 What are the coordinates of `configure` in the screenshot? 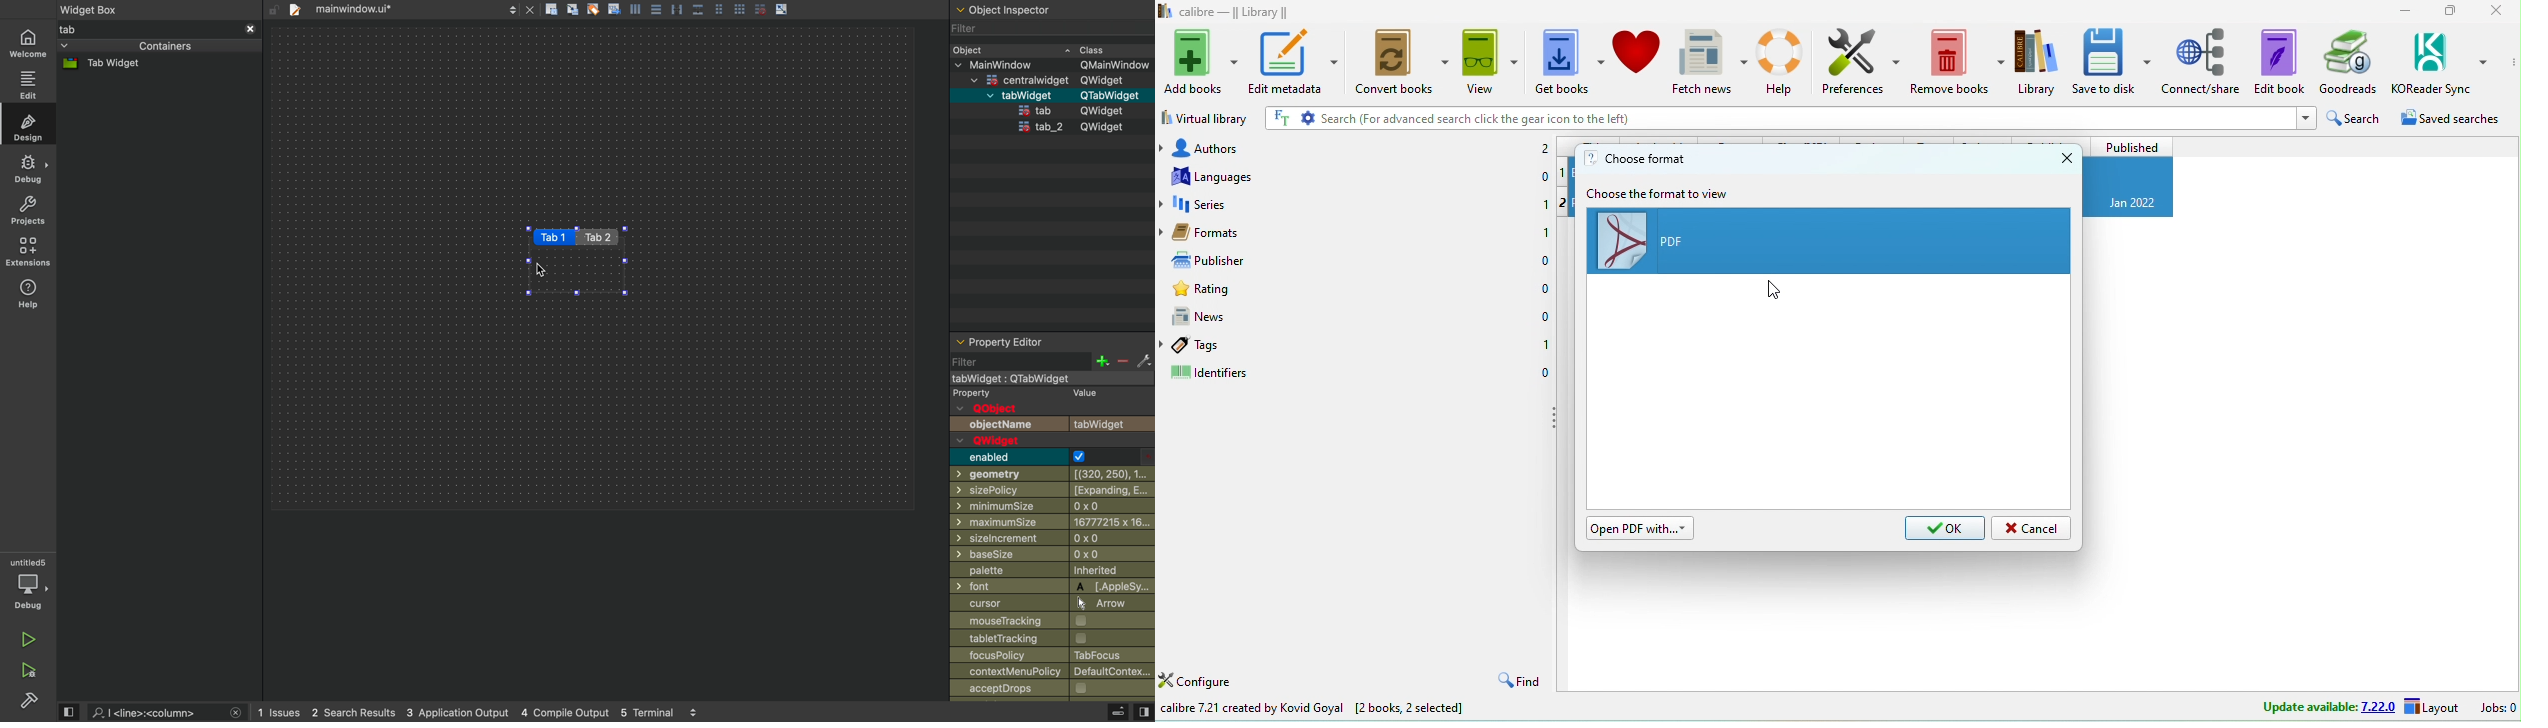 It's located at (1197, 682).